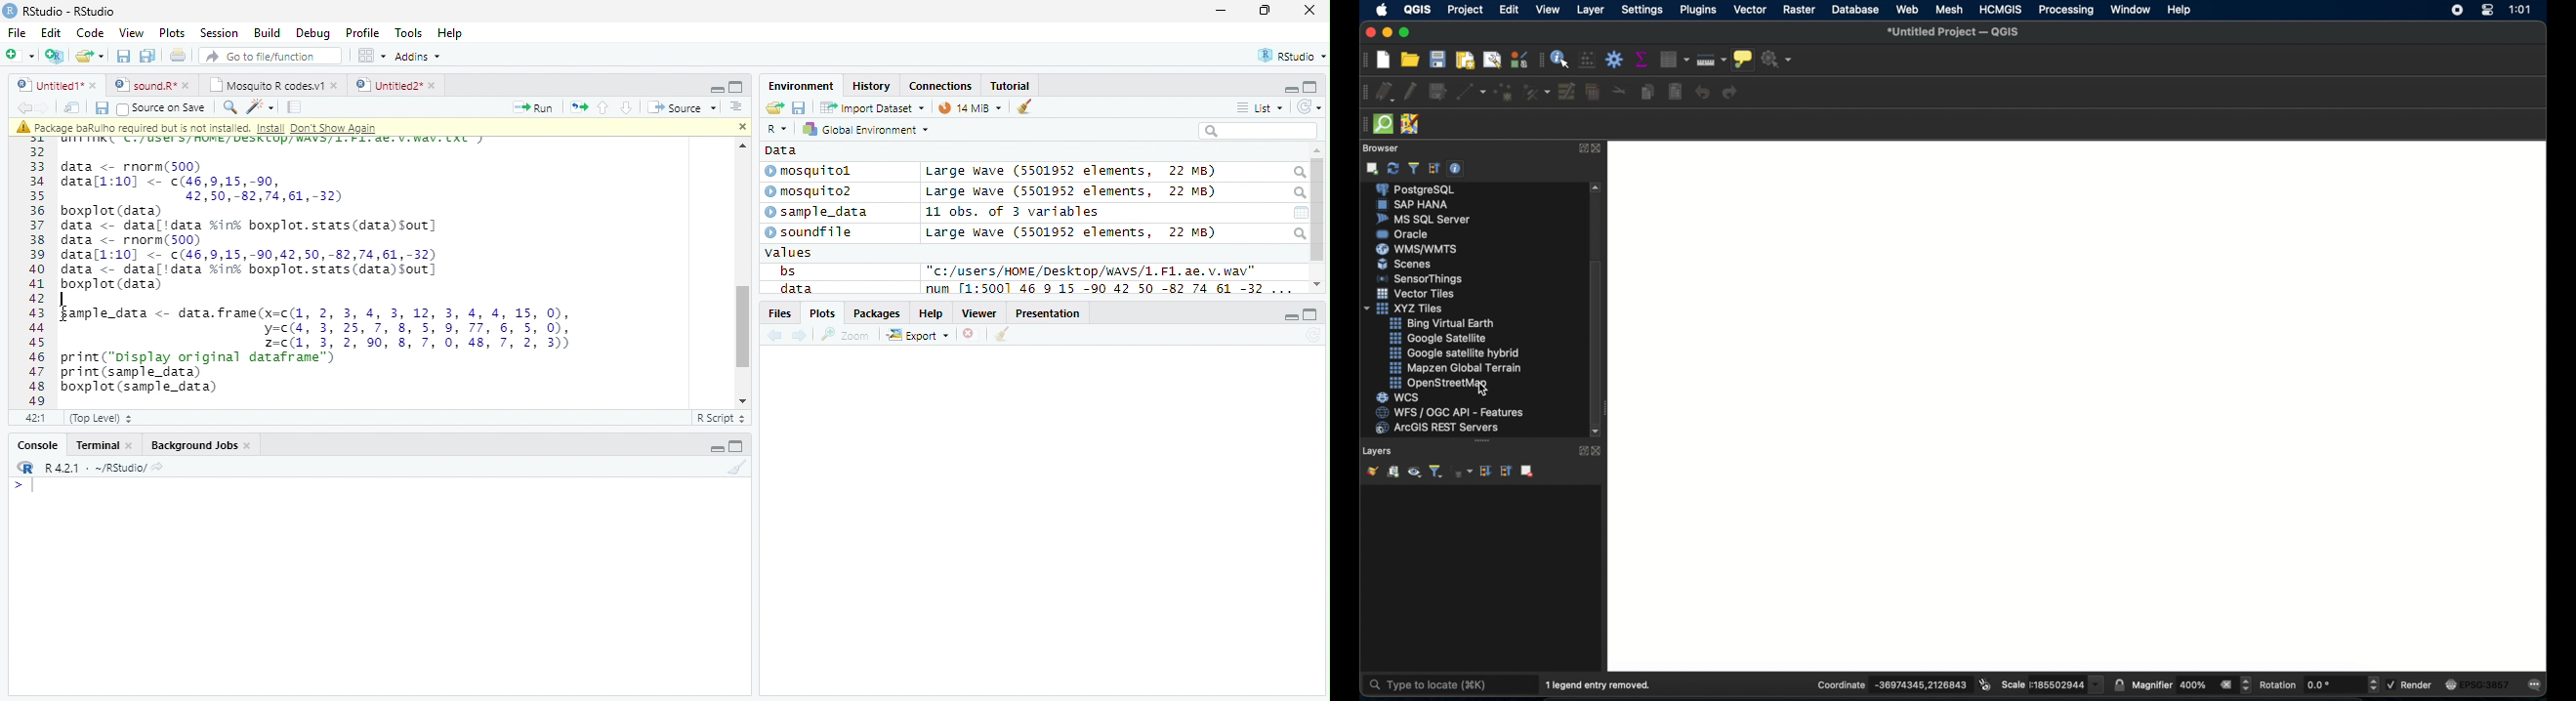  Describe the element at coordinates (1074, 192) in the screenshot. I see `Large wave (5501952 elements, 22 MB)` at that location.